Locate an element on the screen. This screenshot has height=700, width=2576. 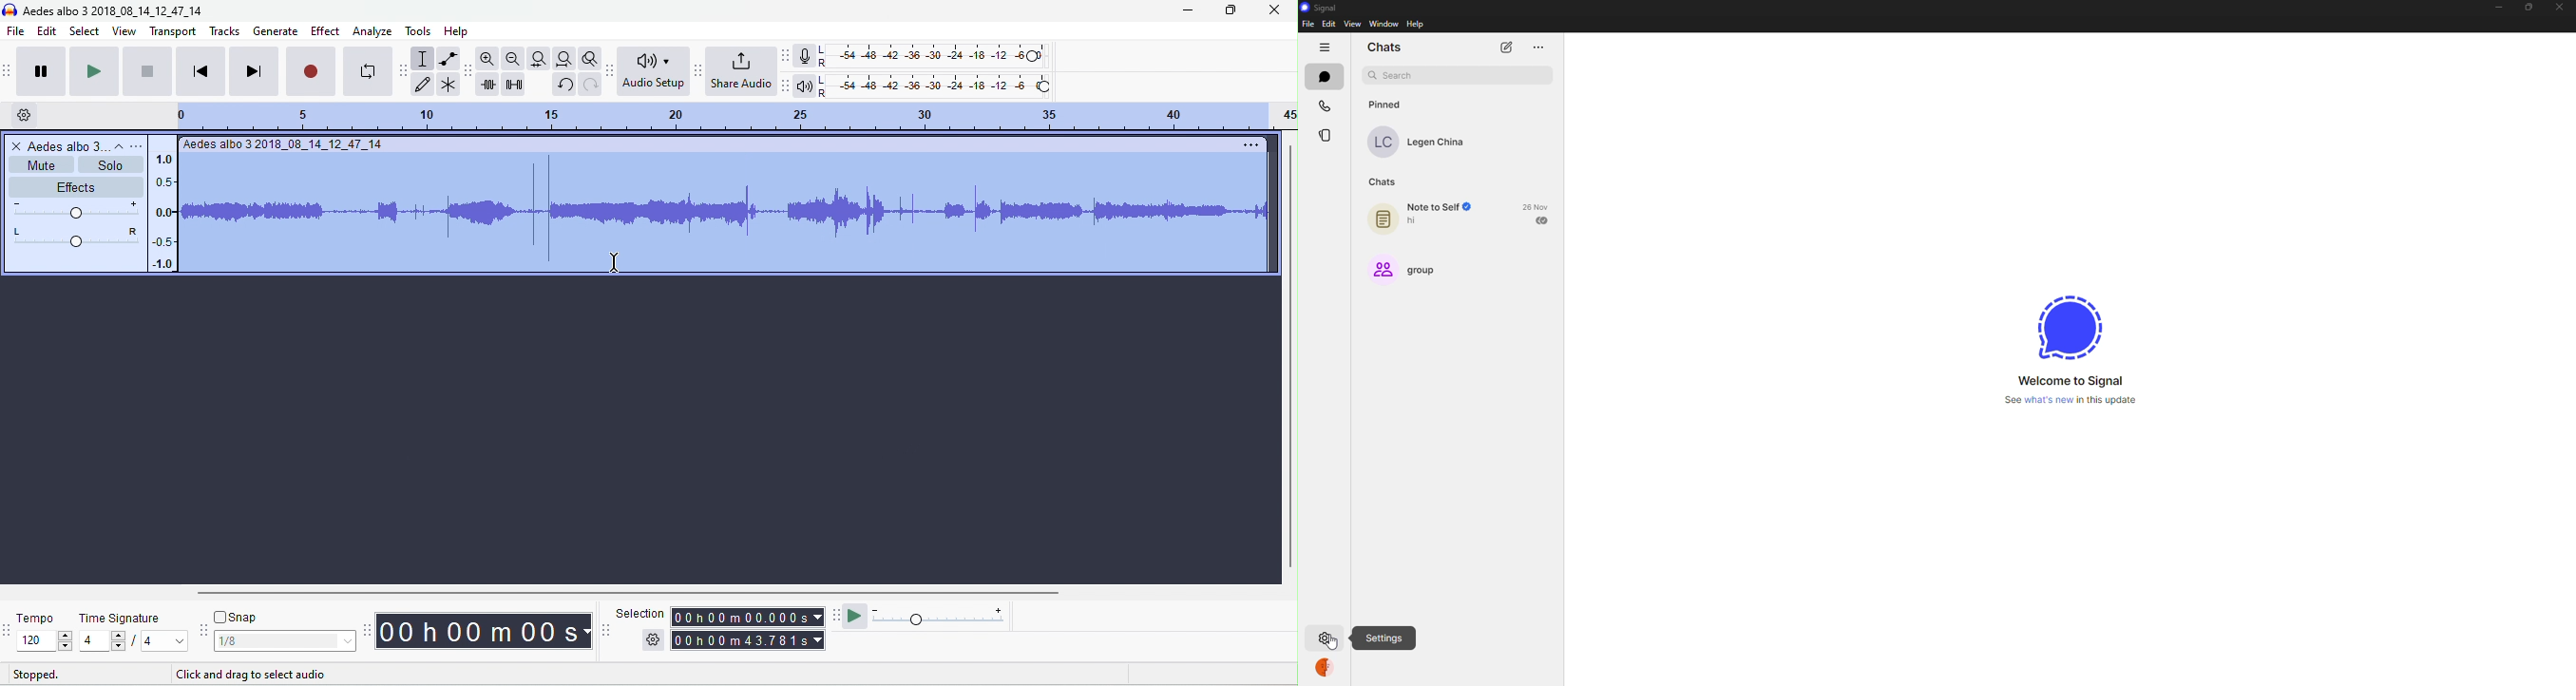
select is located at coordinates (86, 31).